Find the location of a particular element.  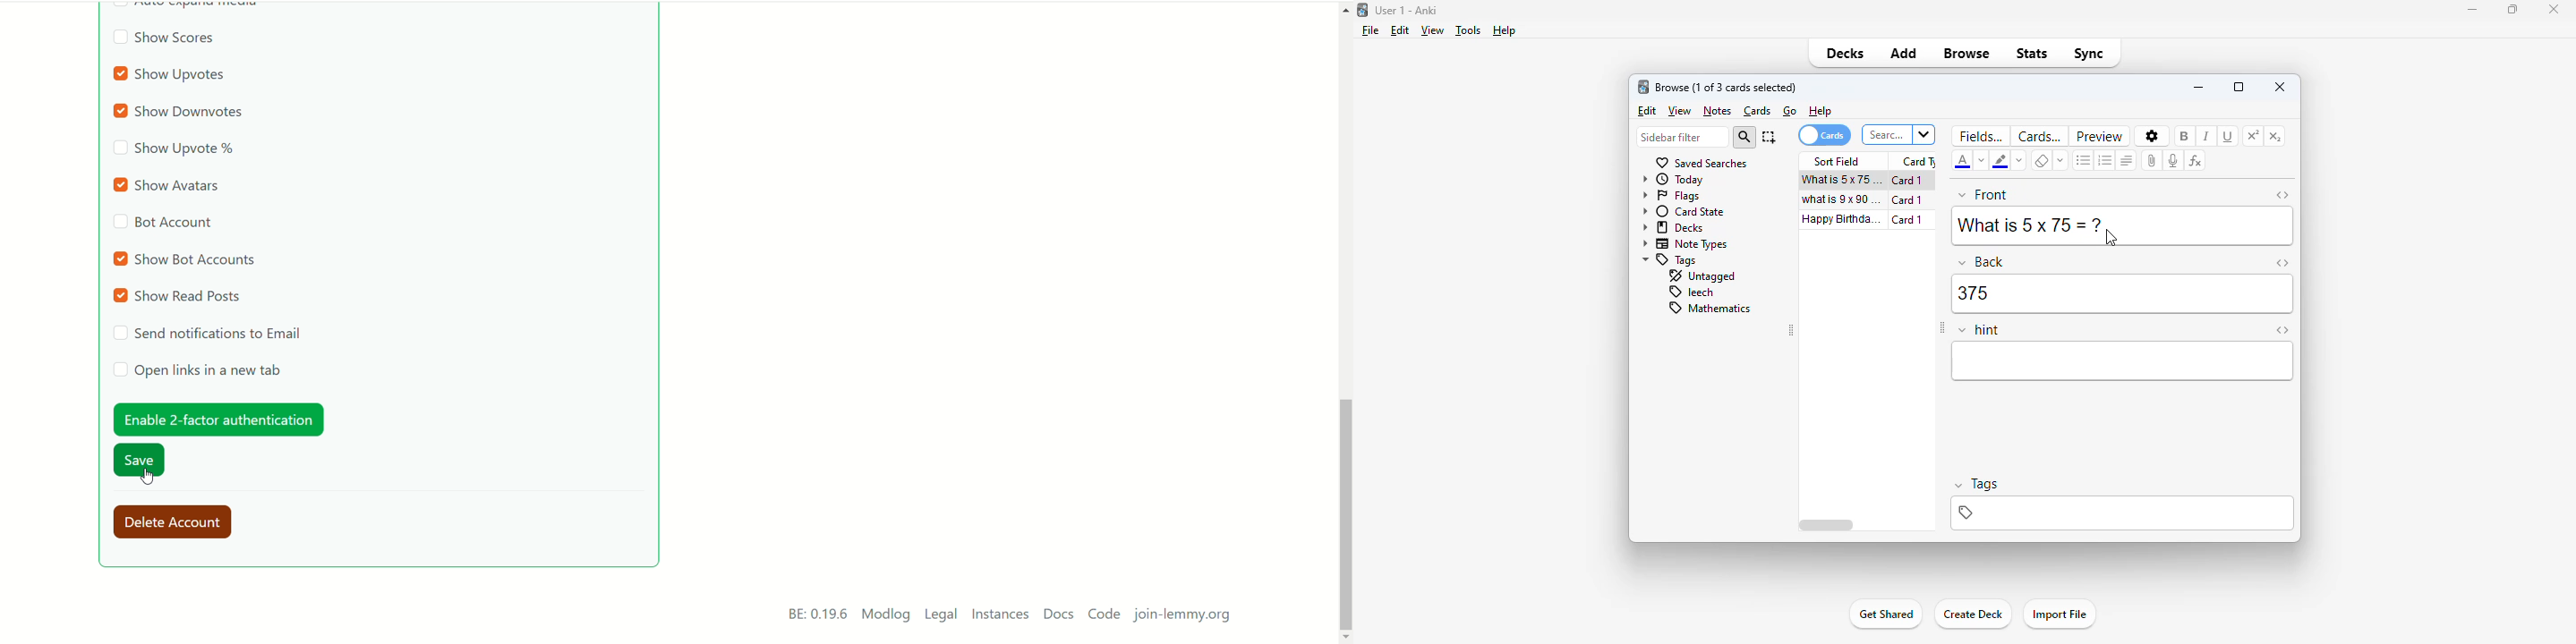

close is located at coordinates (2554, 10).